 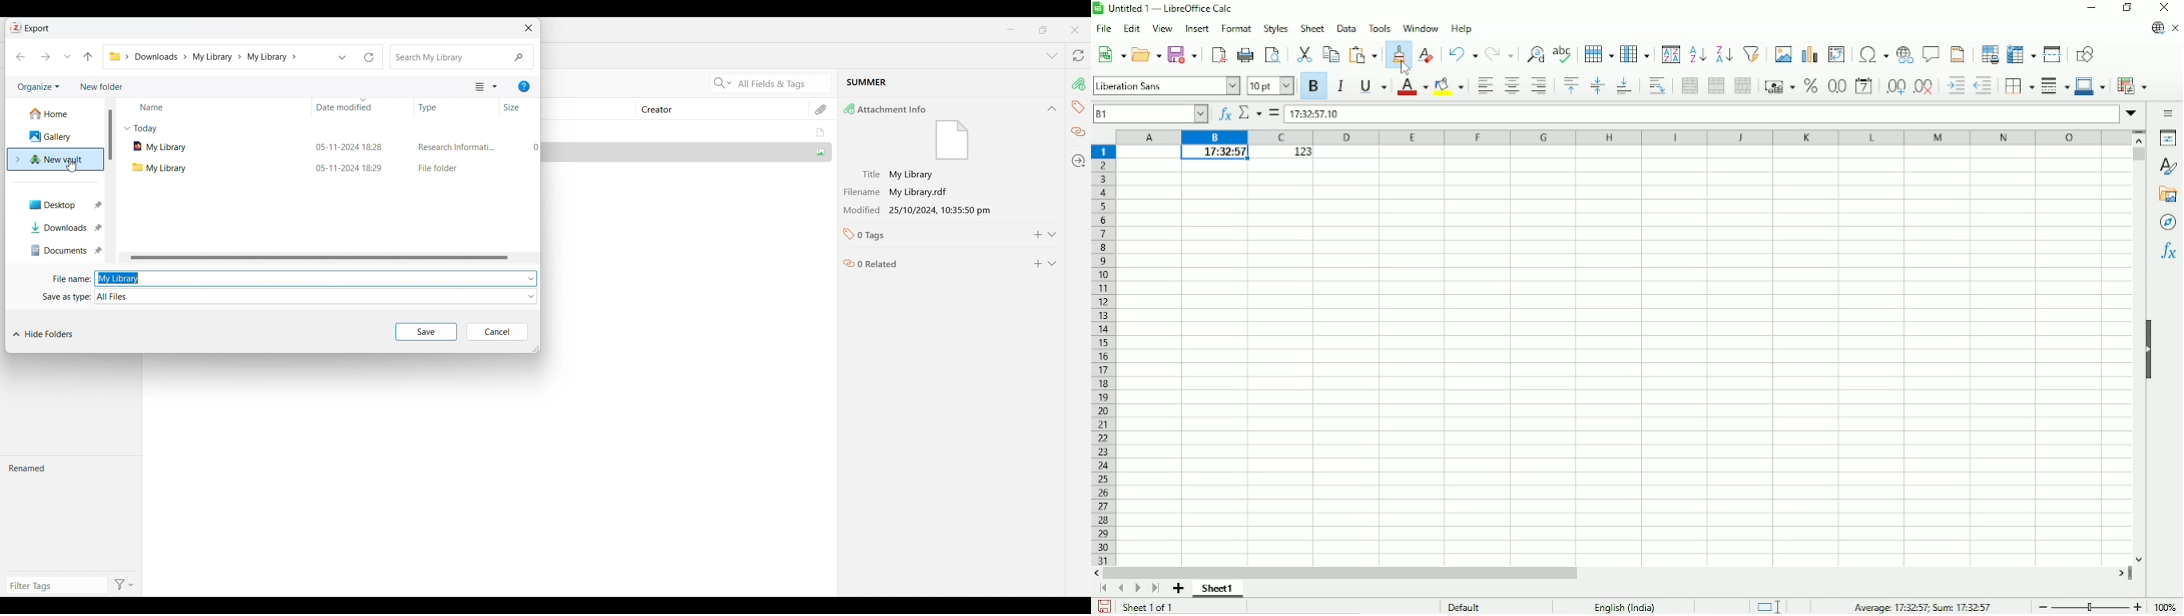 What do you see at coordinates (1725, 53) in the screenshot?
I see `Sort descending` at bounding box center [1725, 53].